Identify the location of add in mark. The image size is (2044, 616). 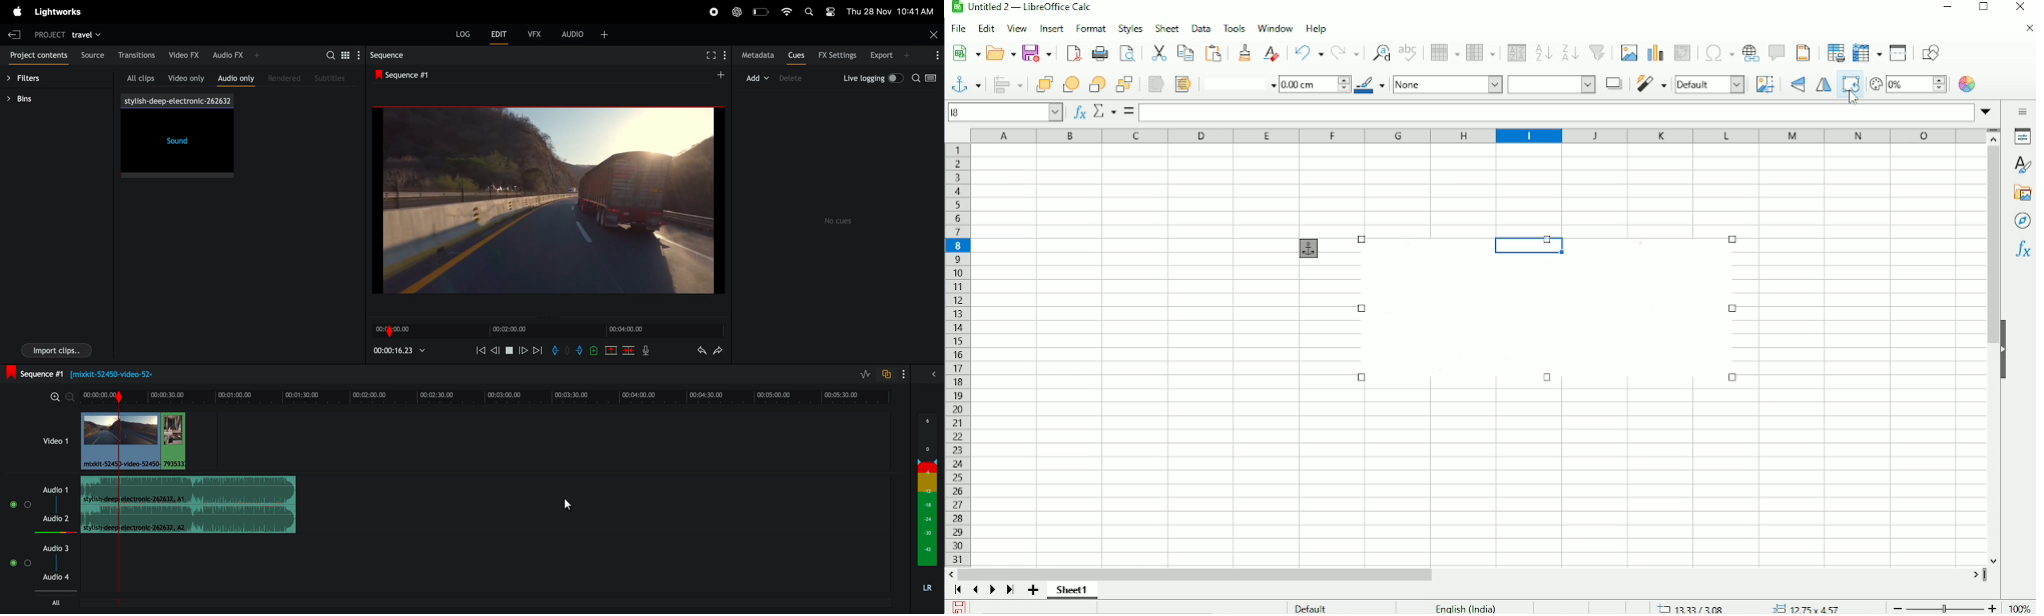
(556, 350).